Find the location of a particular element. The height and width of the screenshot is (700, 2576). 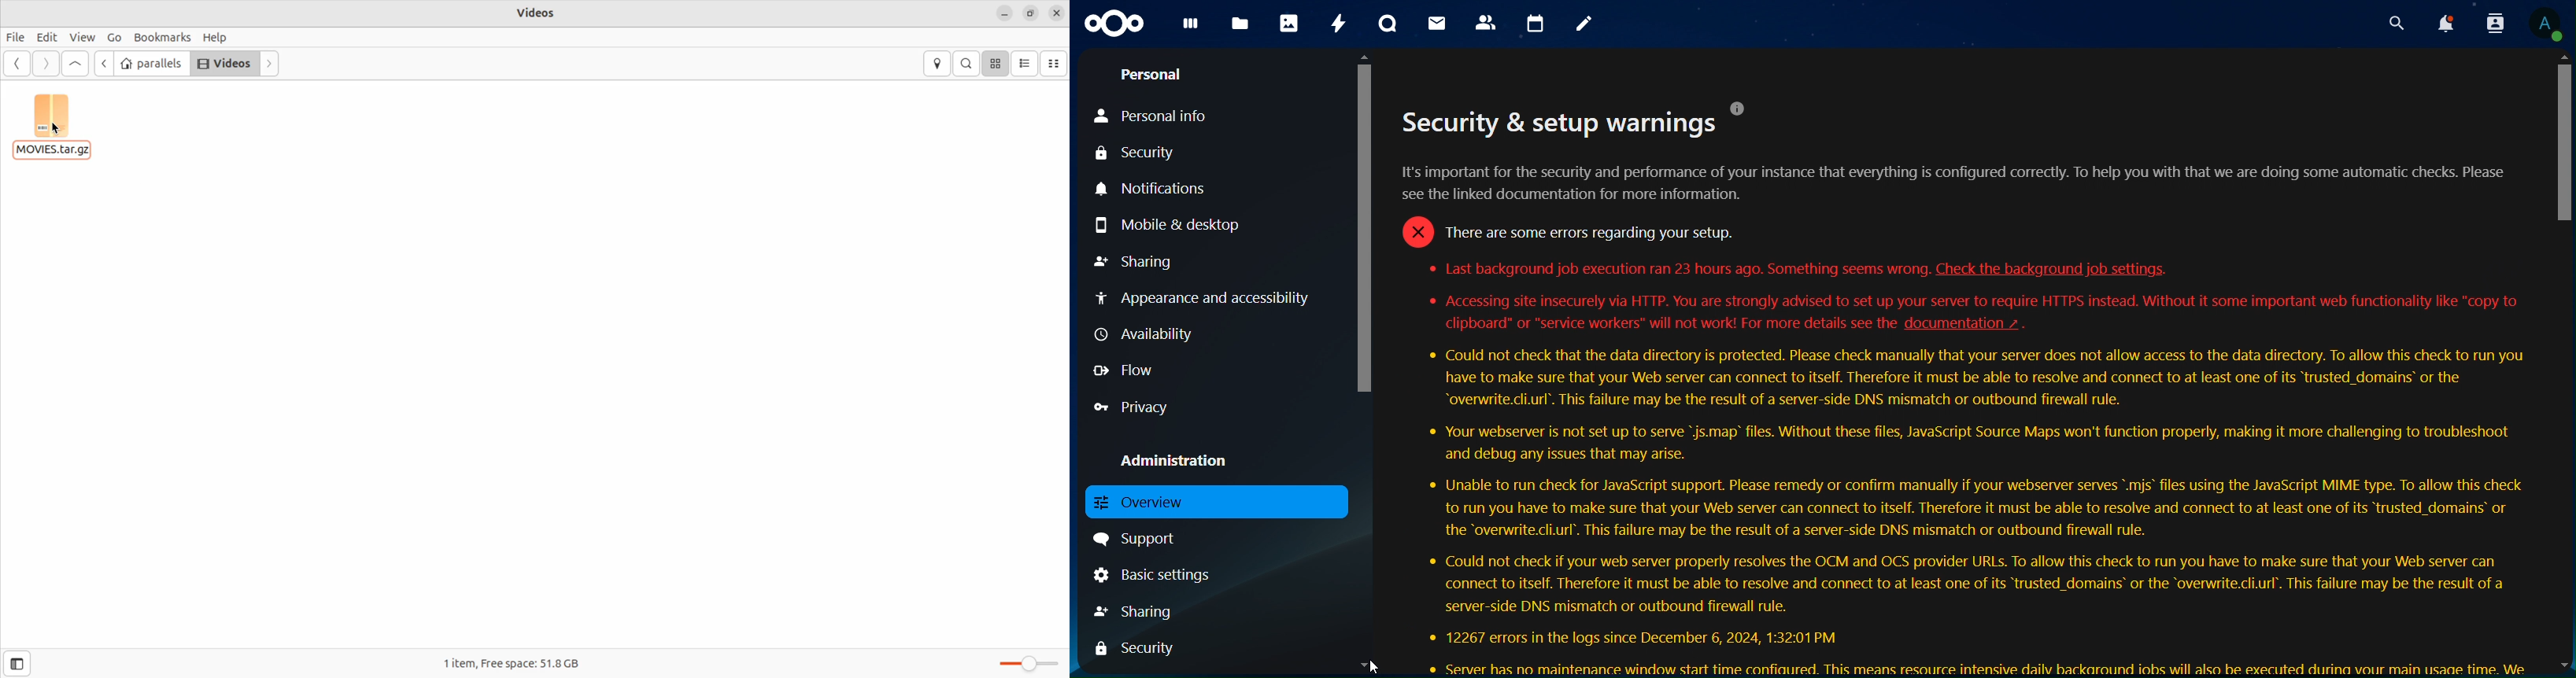

overview is located at coordinates (1160, 501).